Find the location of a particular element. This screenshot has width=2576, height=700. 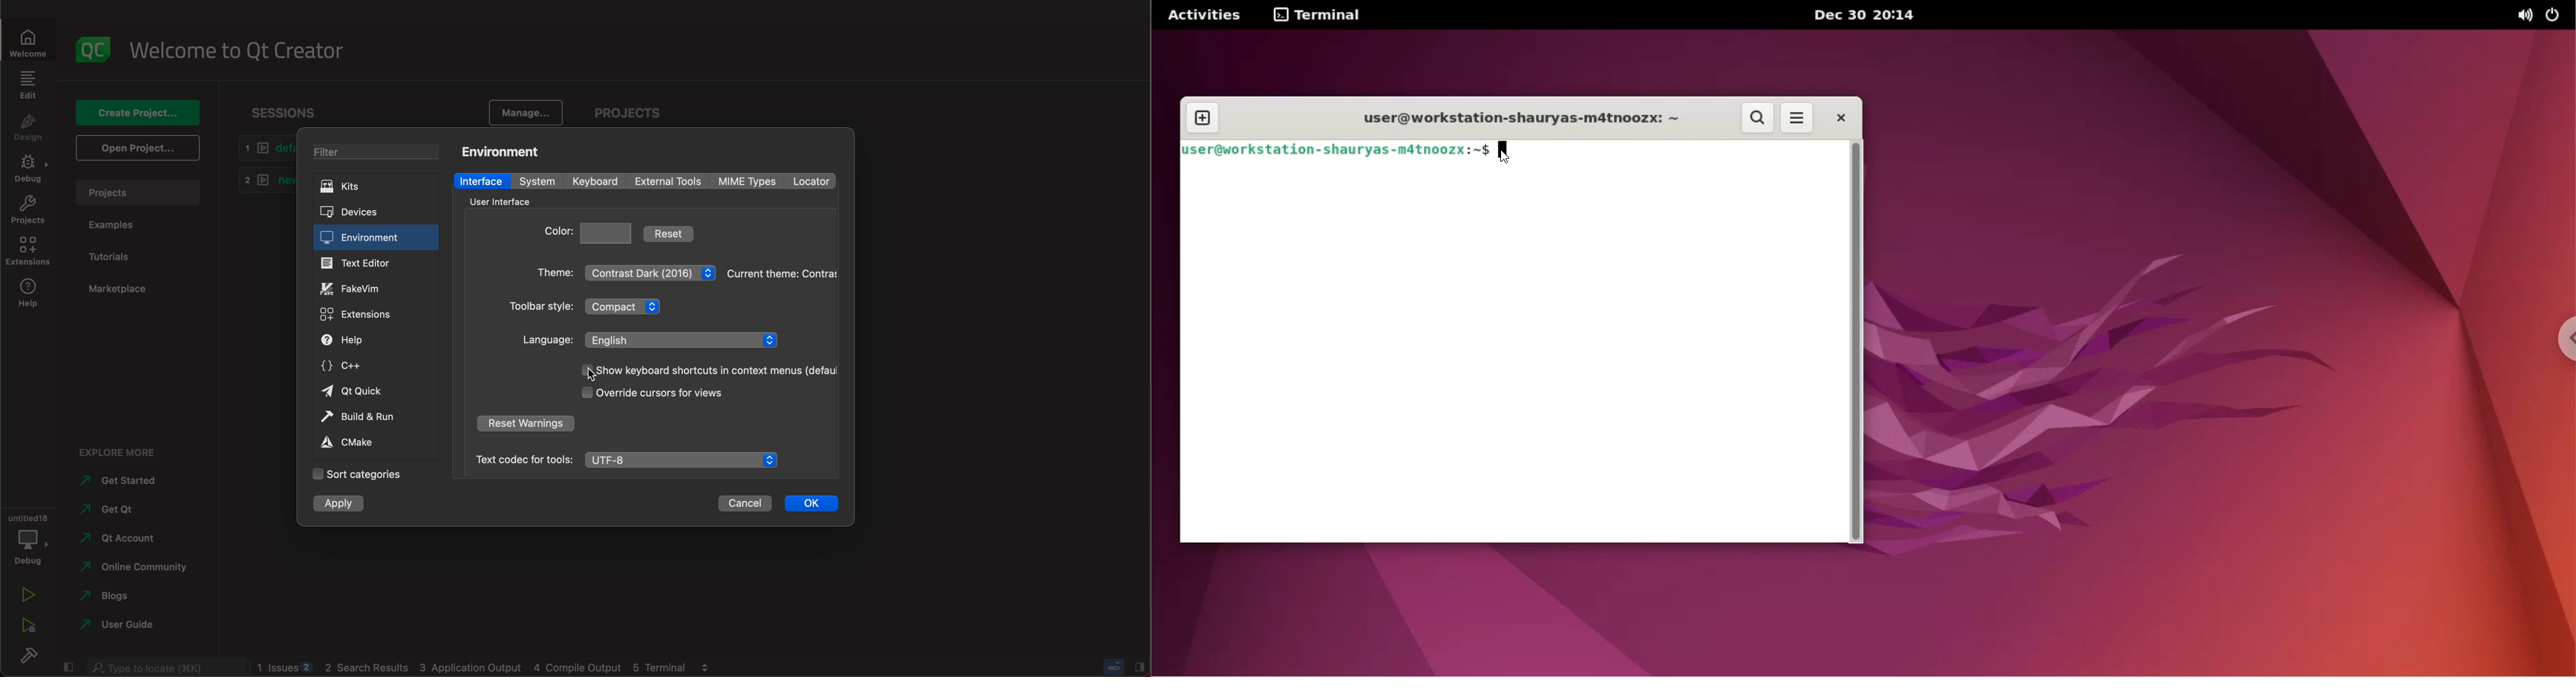

close slide bar is located at coordinates (68, 668).